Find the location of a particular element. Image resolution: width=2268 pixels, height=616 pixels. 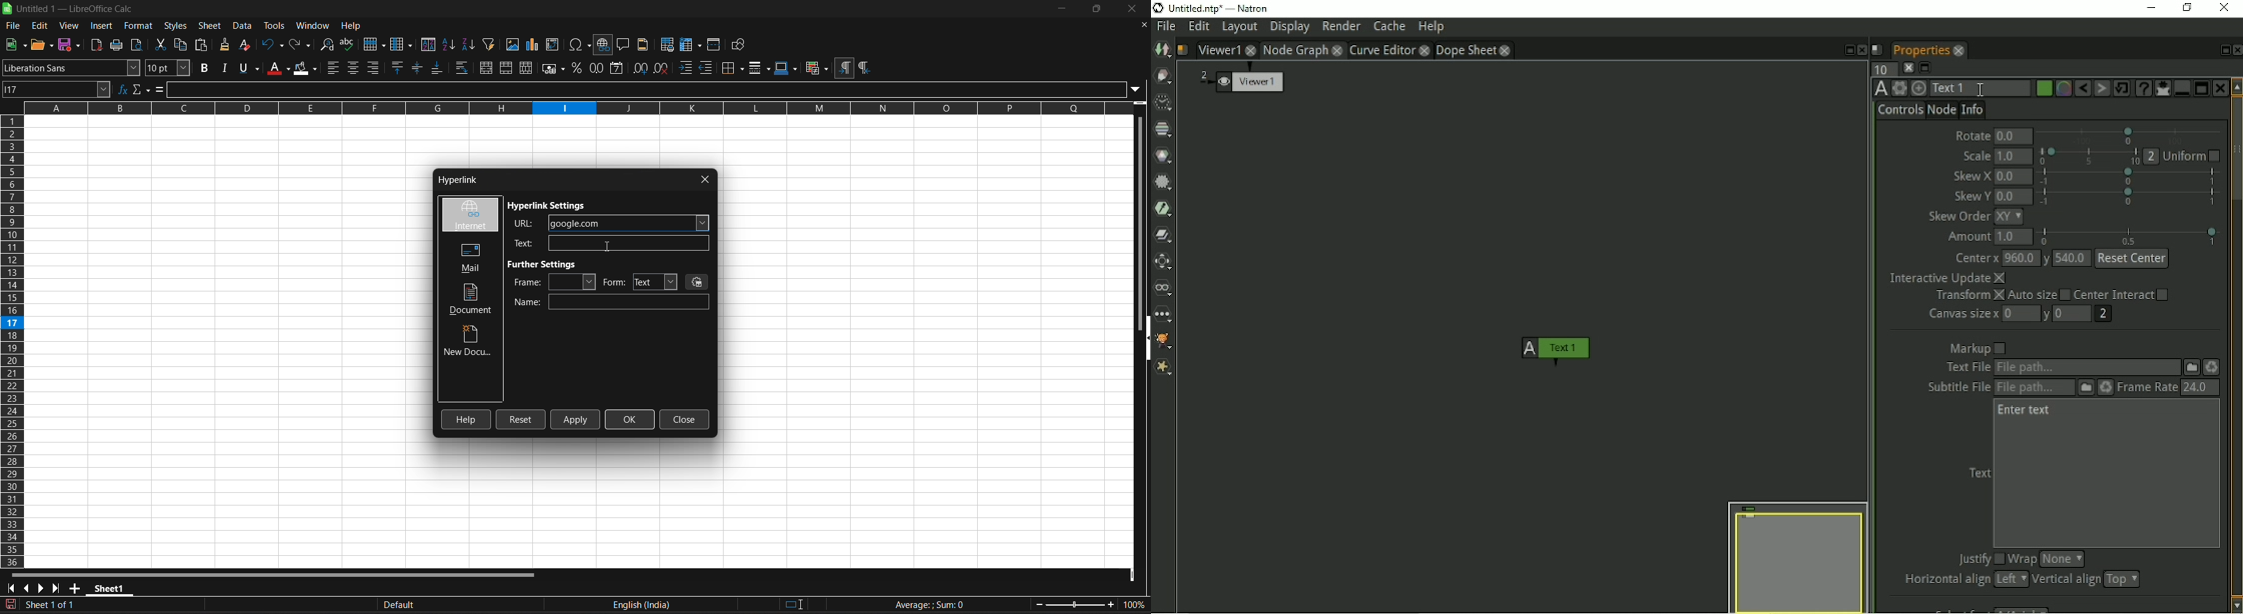

define print area is located at coordinates (667, 44).